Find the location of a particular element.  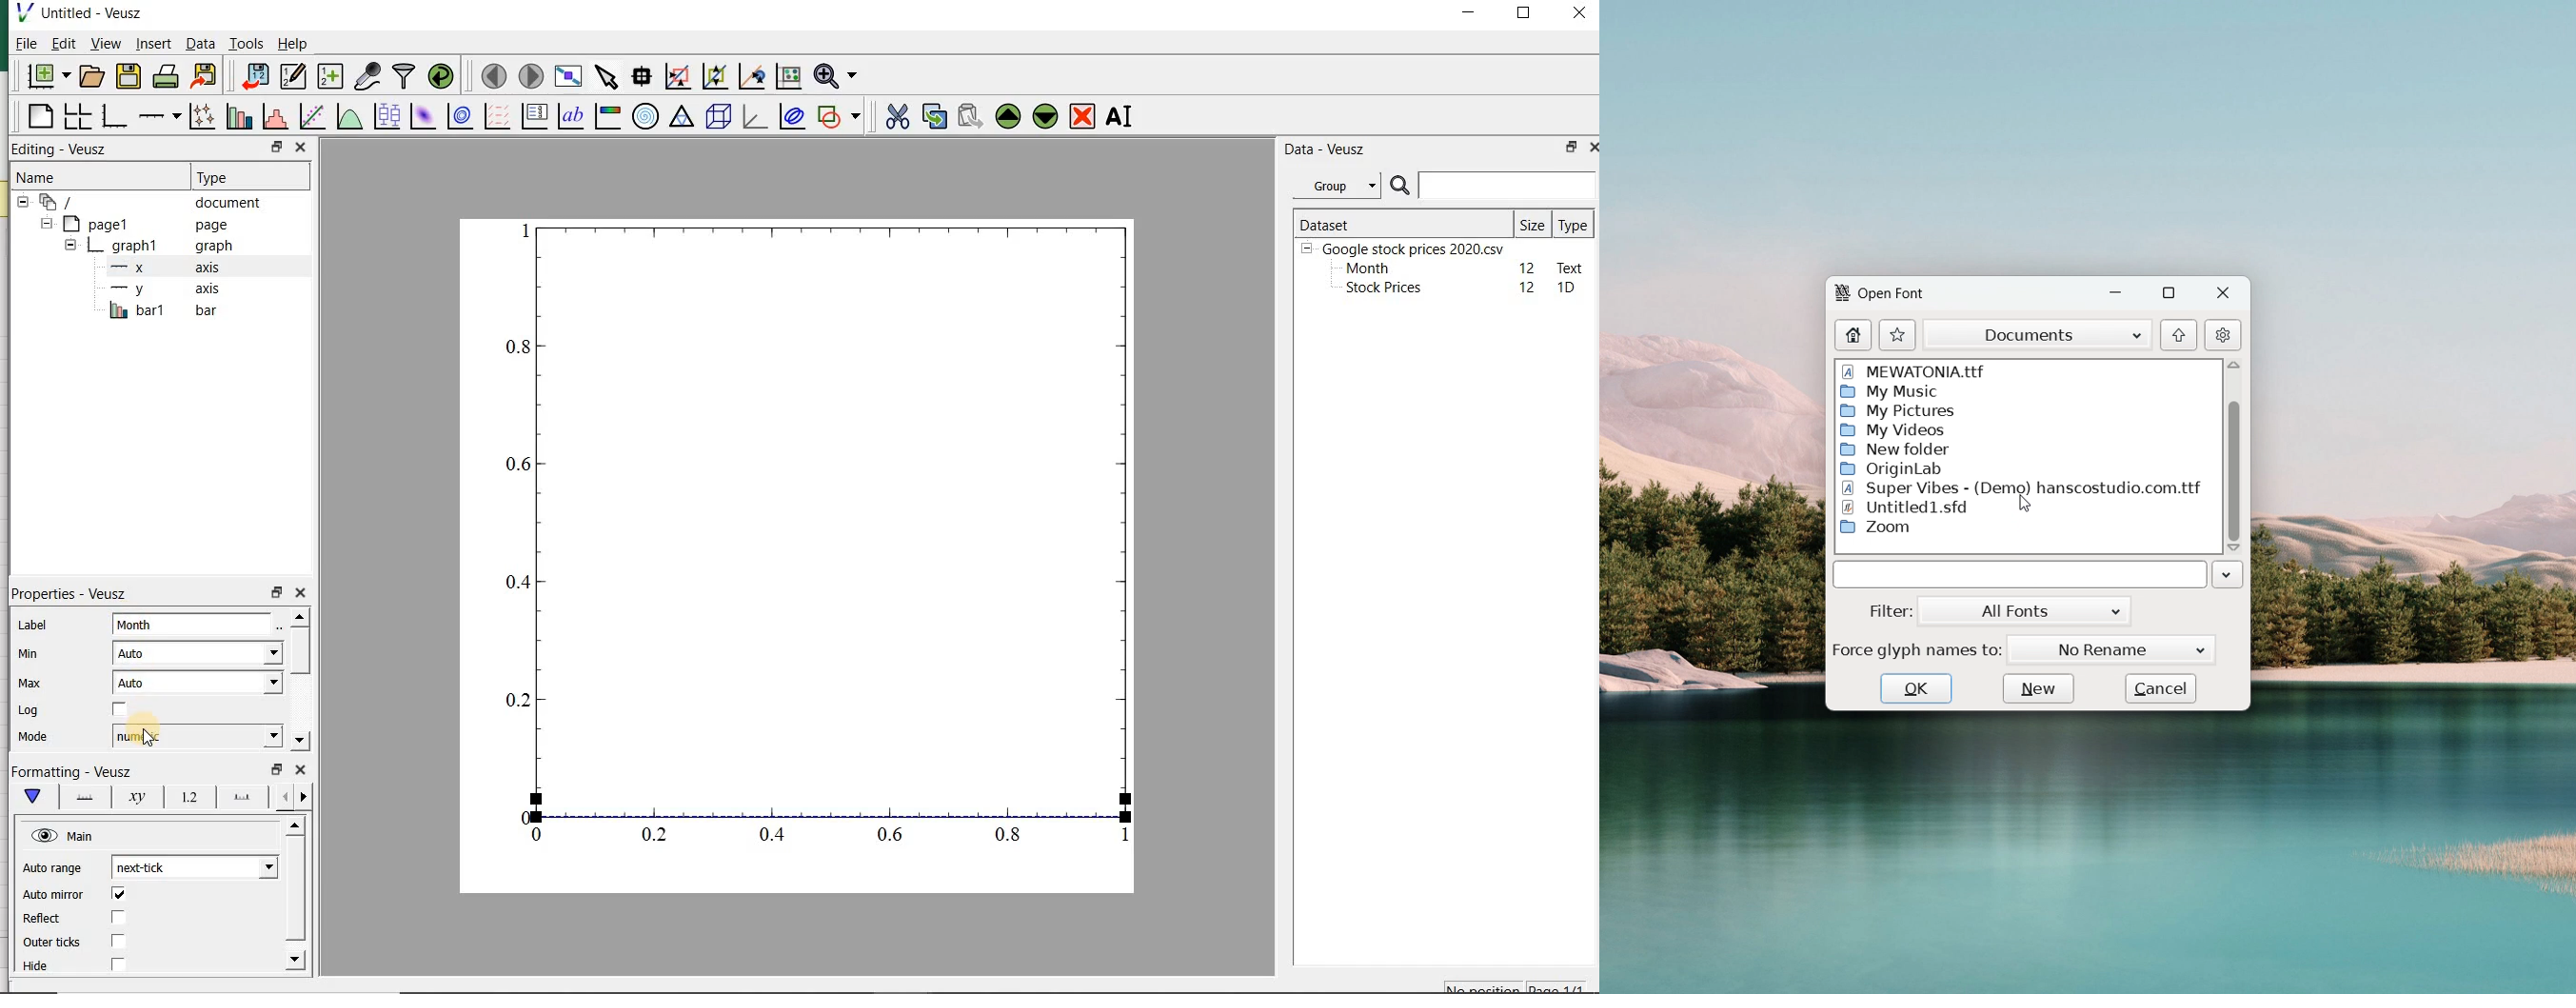

click or draw a rectangle to zoom graph axes is located at coordinates (677, 76).